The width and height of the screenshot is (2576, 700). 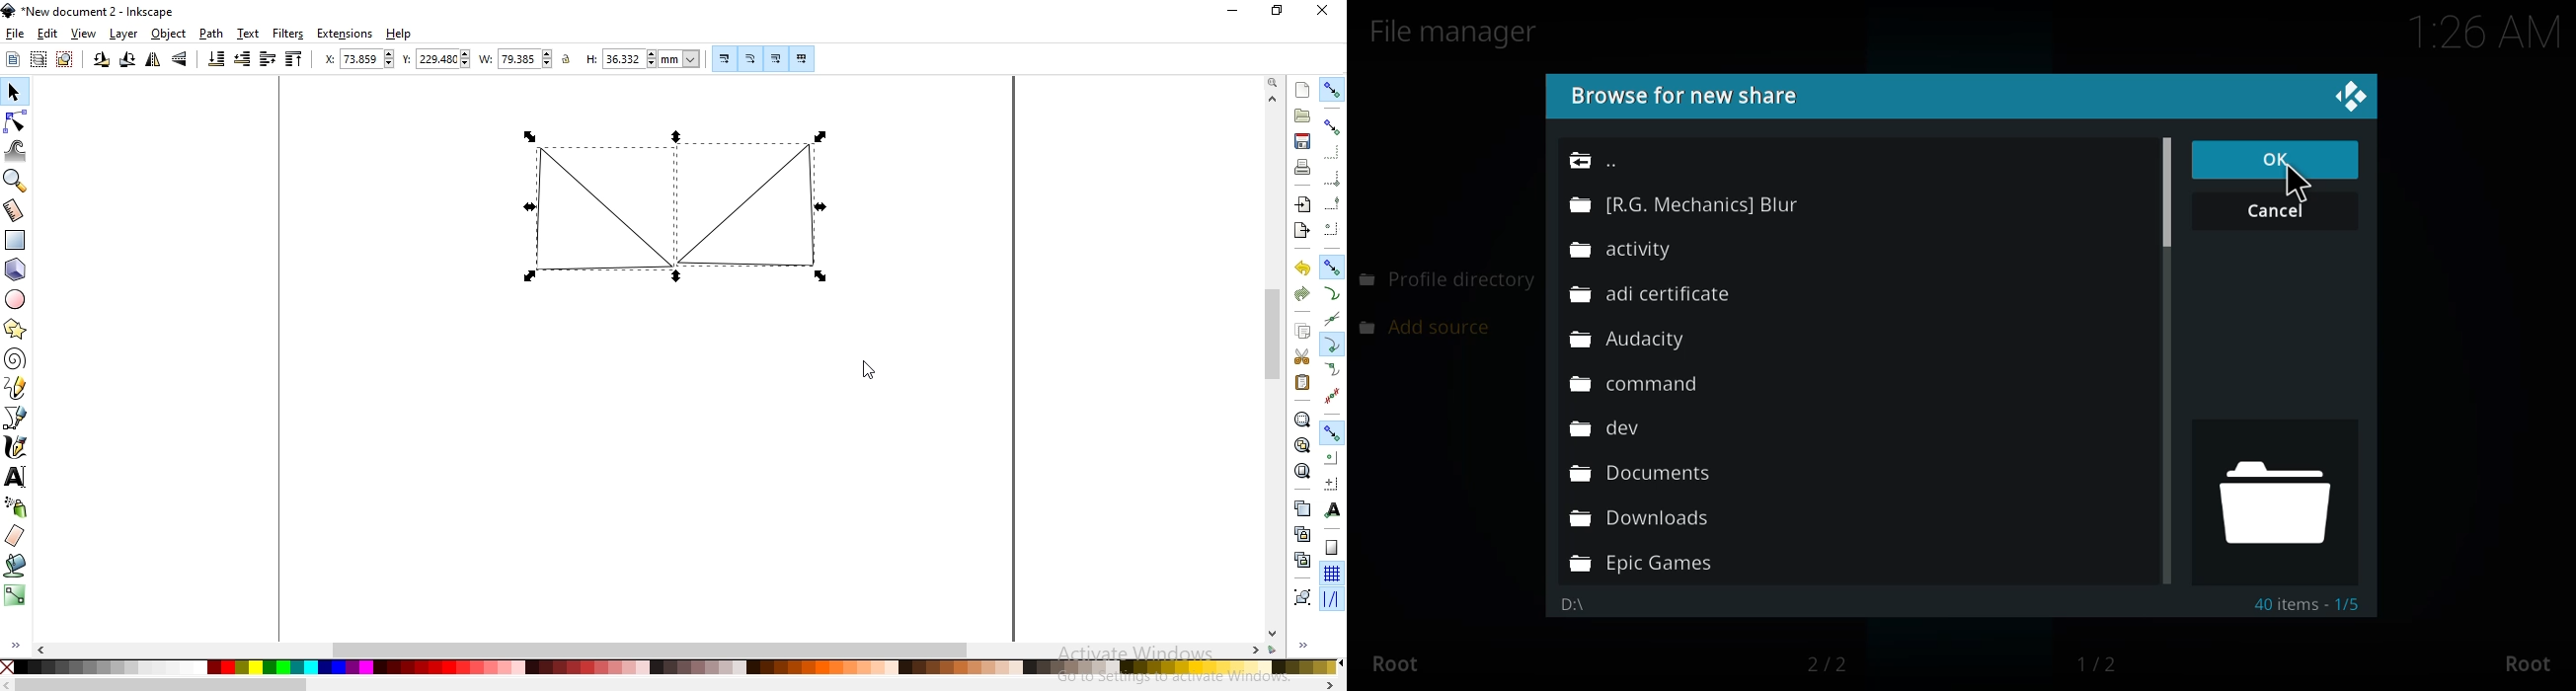 I want to click on raise selection one step, so click(x=268, y=59).